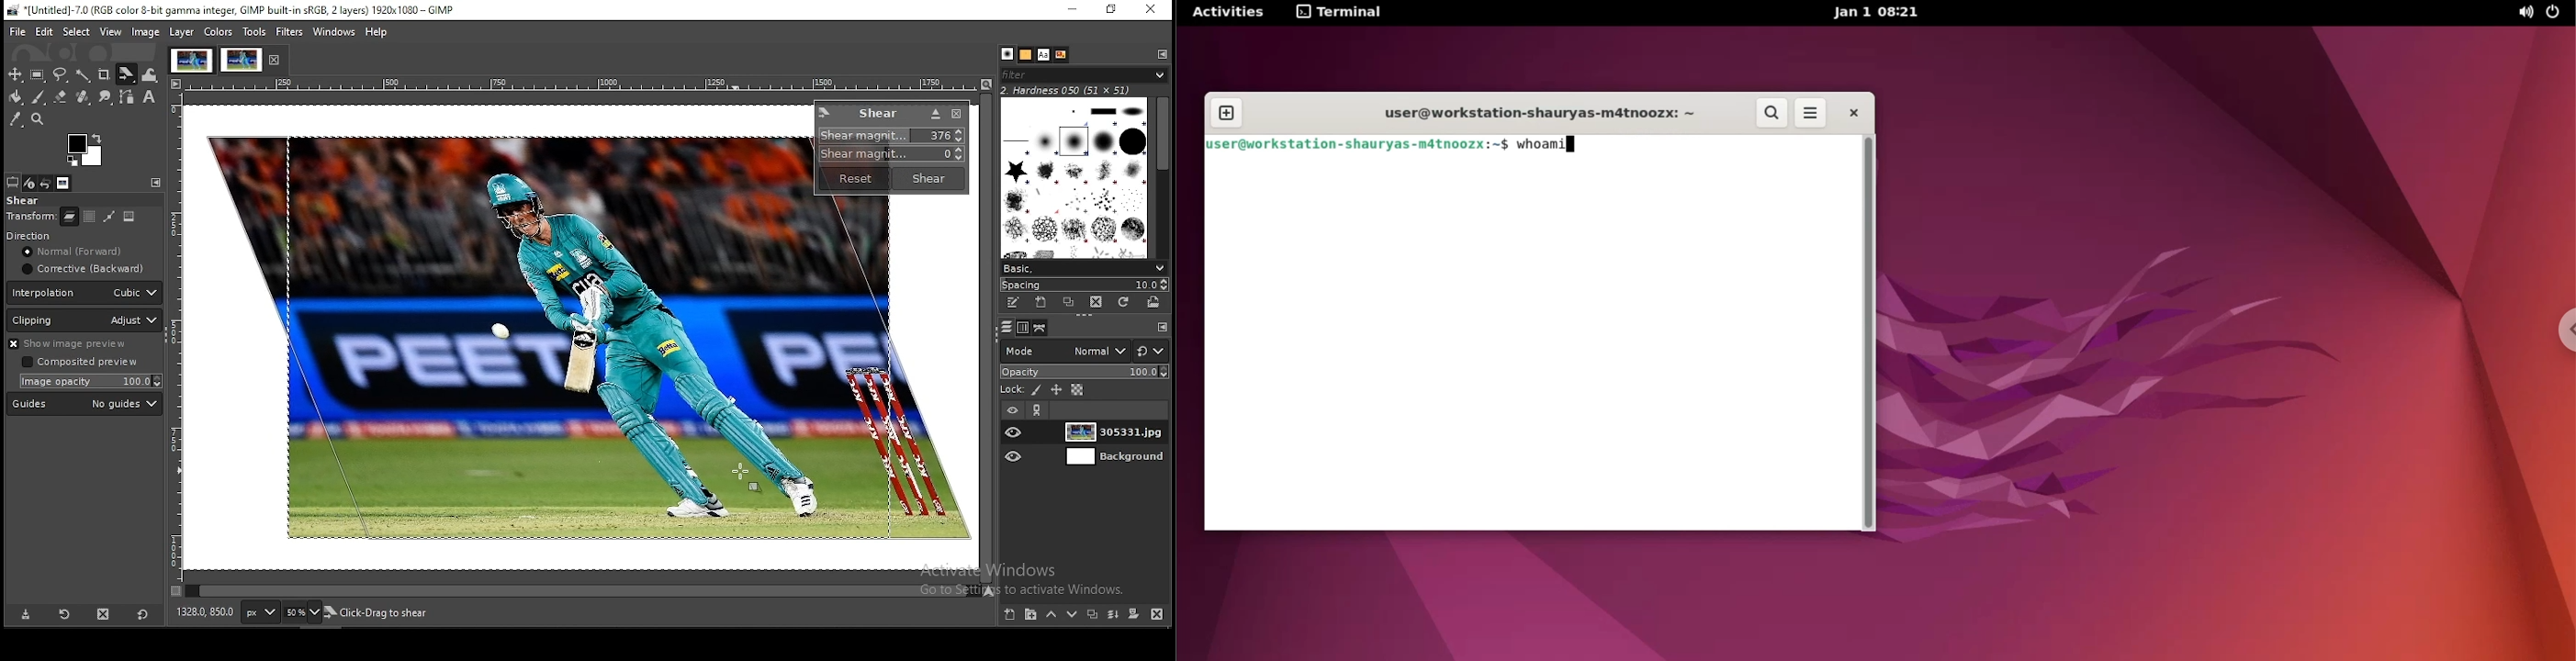 The width and height of the screenshot is (2576, 672). I want to click on layer visibility, so click(1009, 410).